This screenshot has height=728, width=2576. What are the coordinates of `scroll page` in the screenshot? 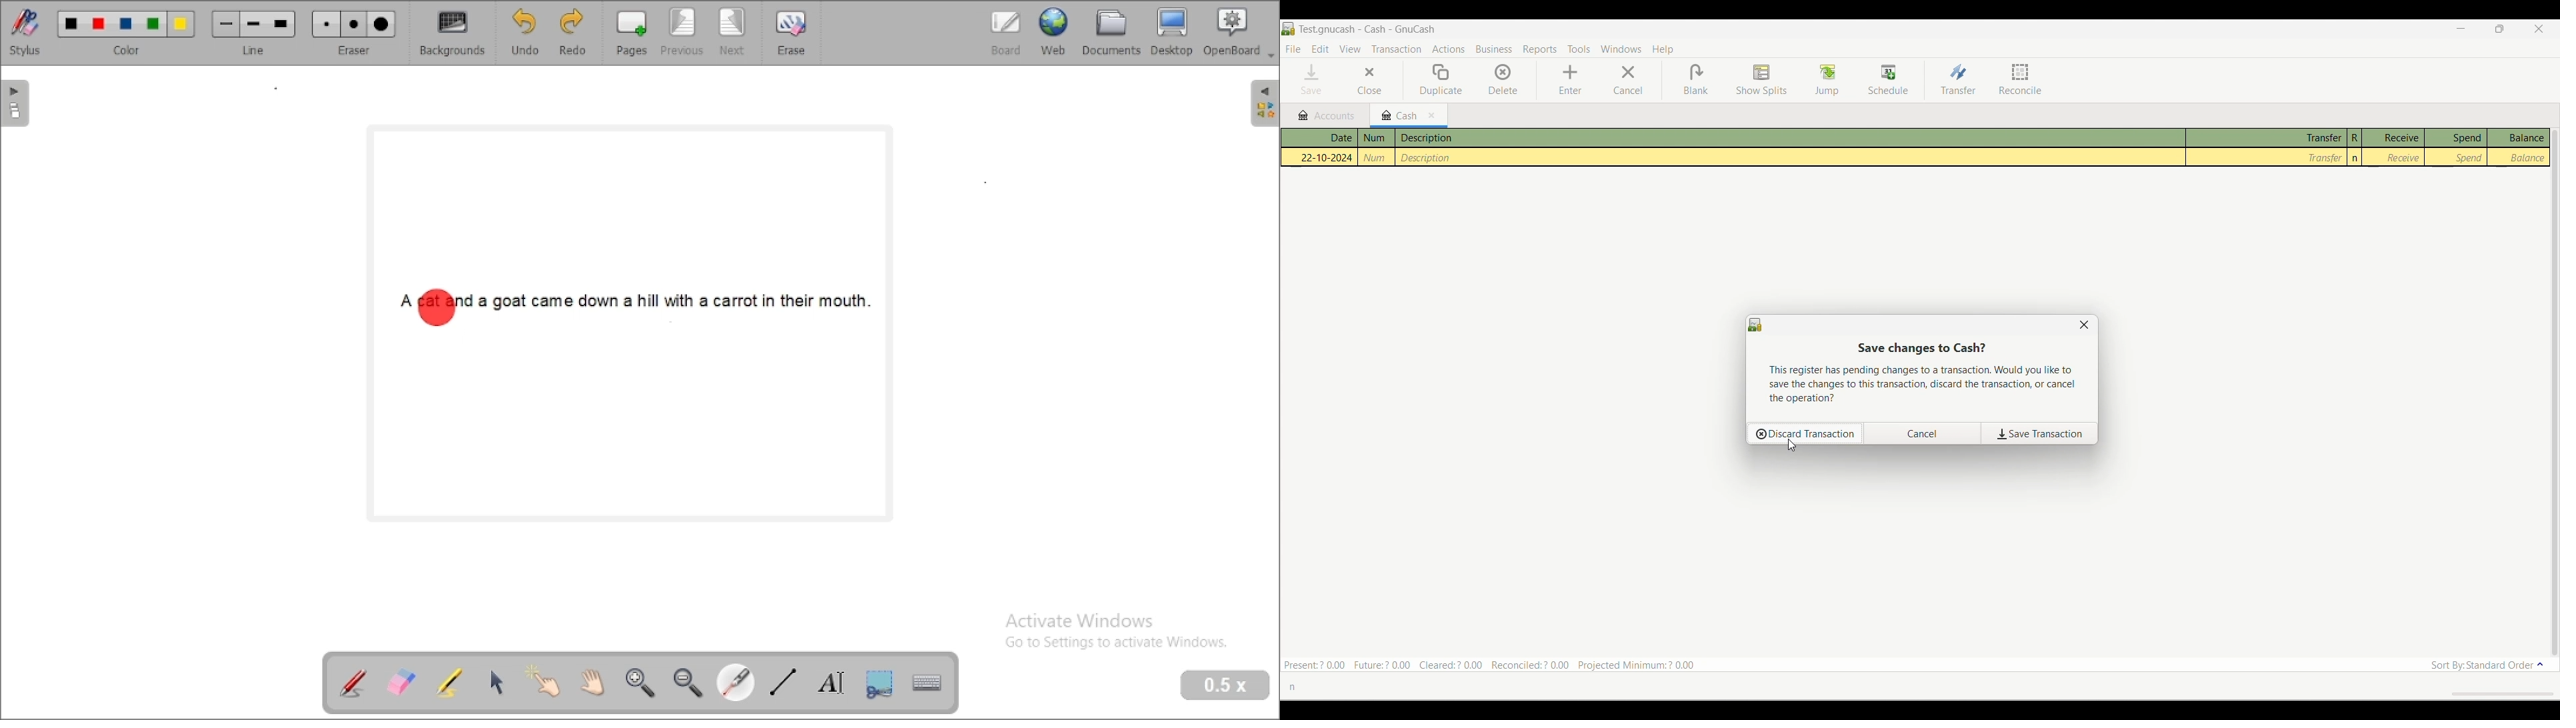 It's located at (593, 683).